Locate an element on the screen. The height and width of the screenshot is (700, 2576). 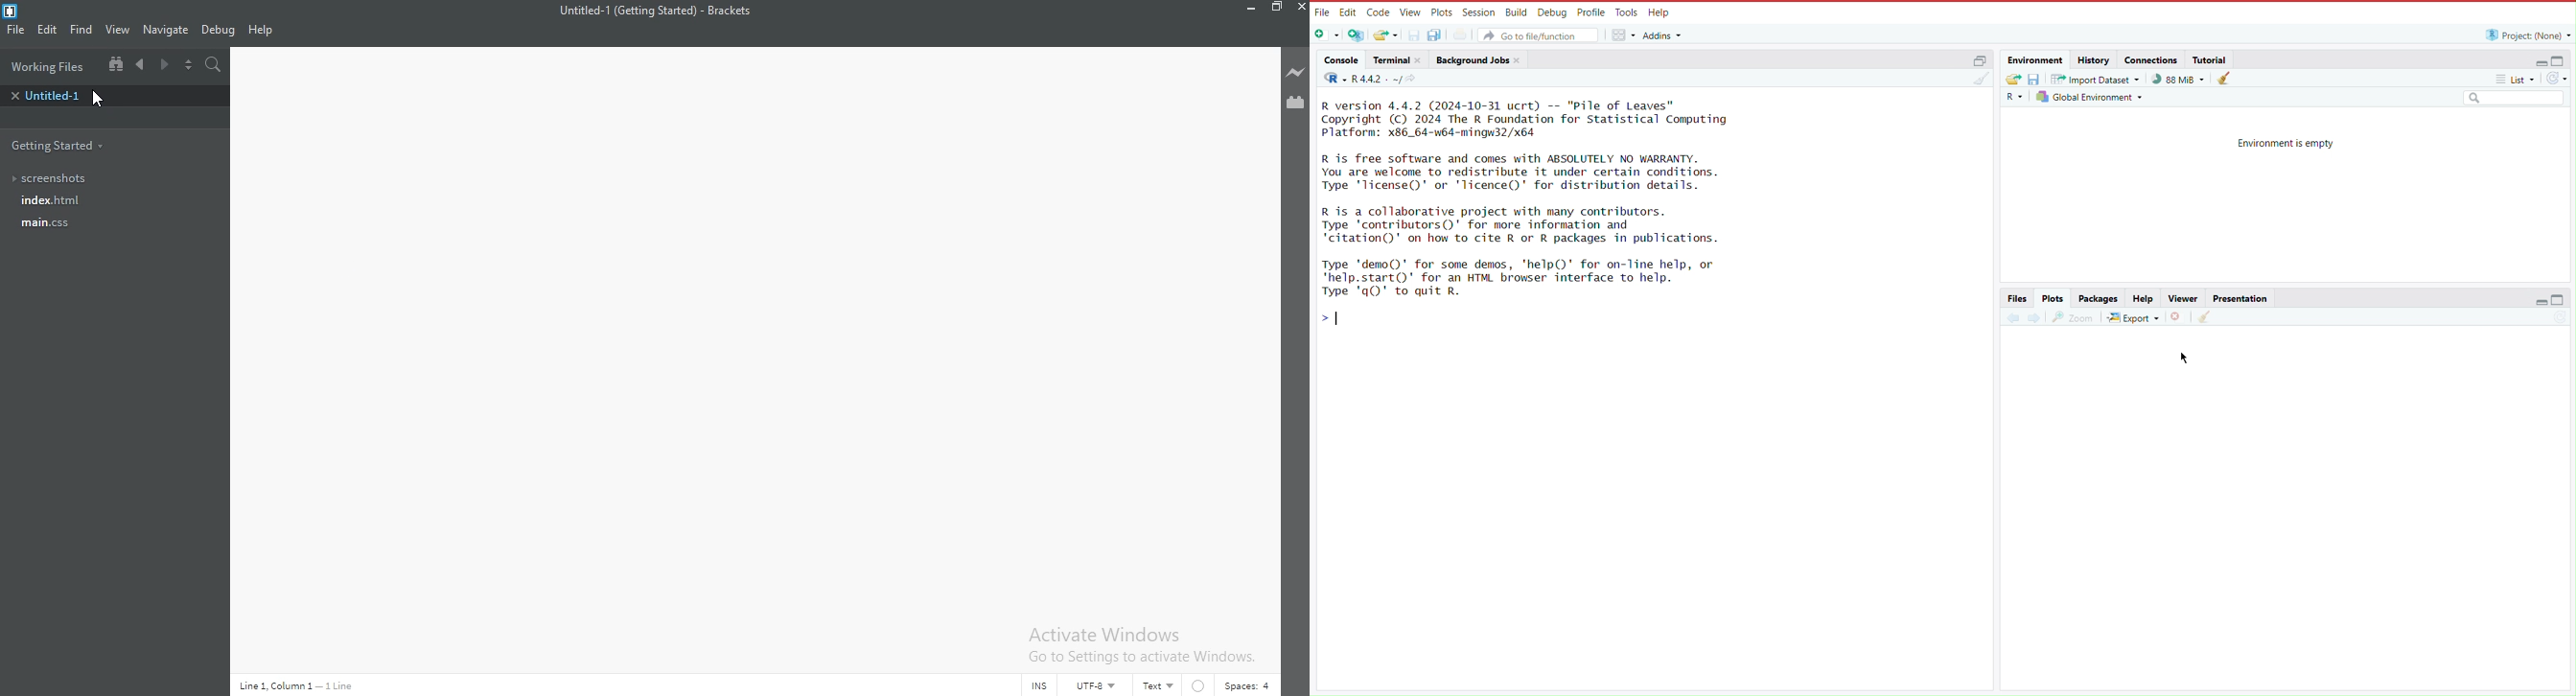
View is located at coordinates (1409, 13).